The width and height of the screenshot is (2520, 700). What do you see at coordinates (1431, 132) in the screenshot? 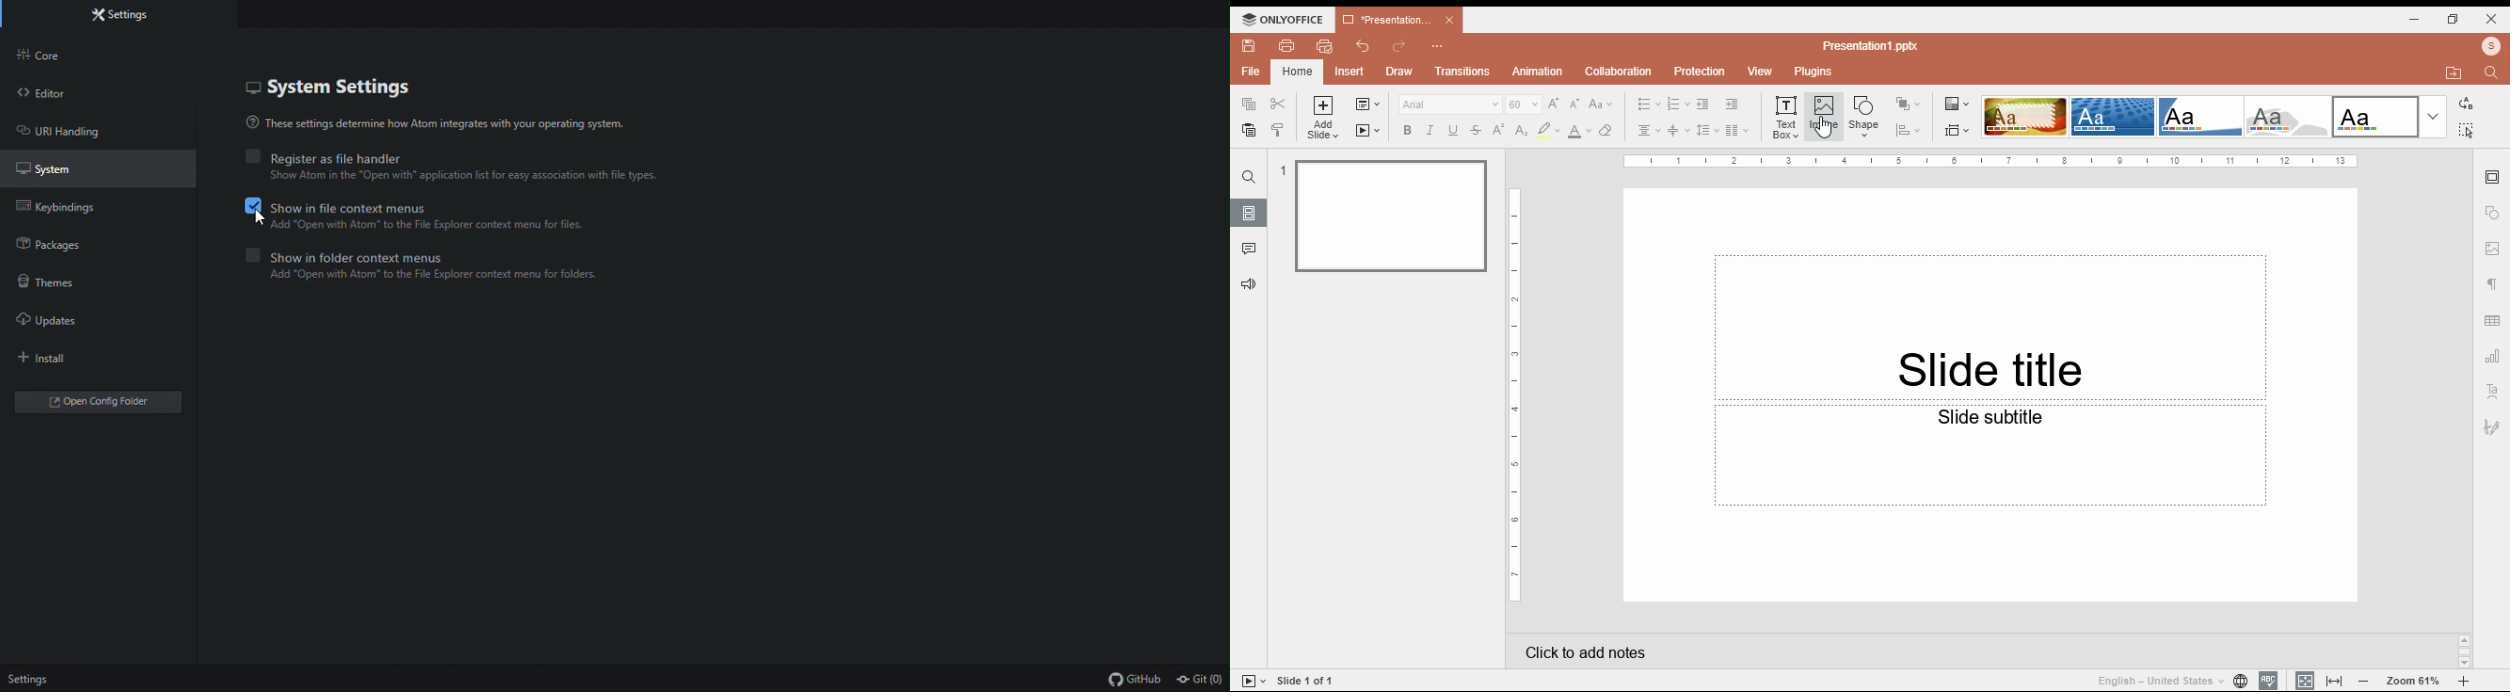
I see `italics` at bounding box center [1431, 132].